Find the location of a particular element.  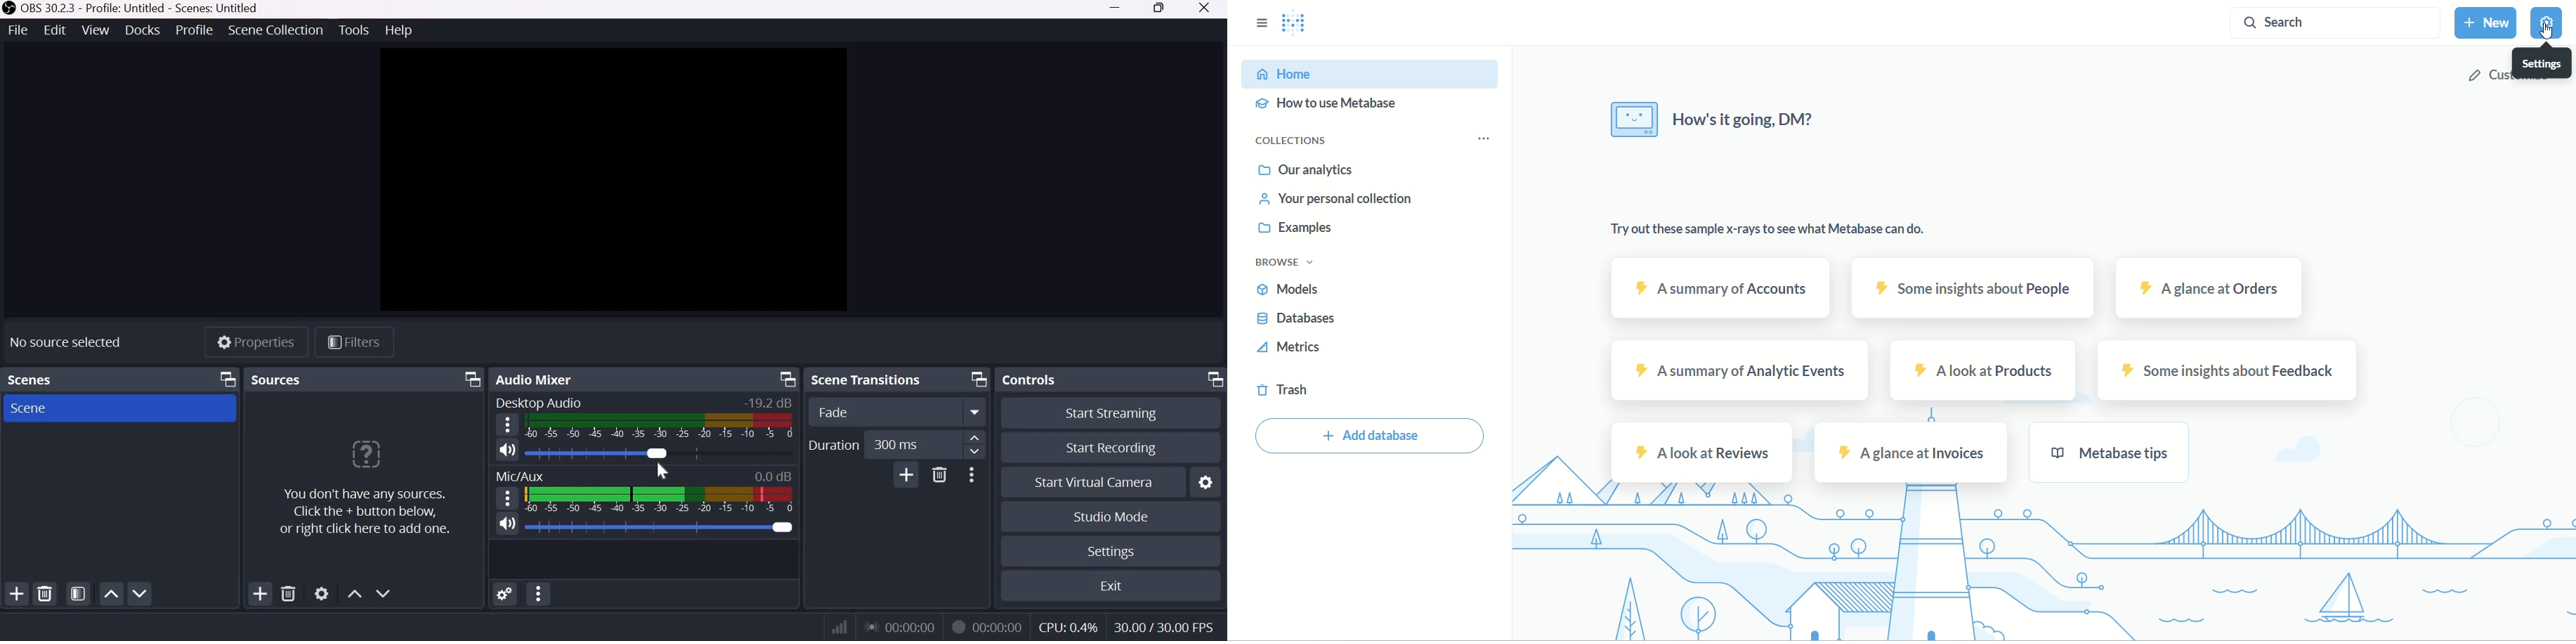

More options is located at coordinates (977, 412).